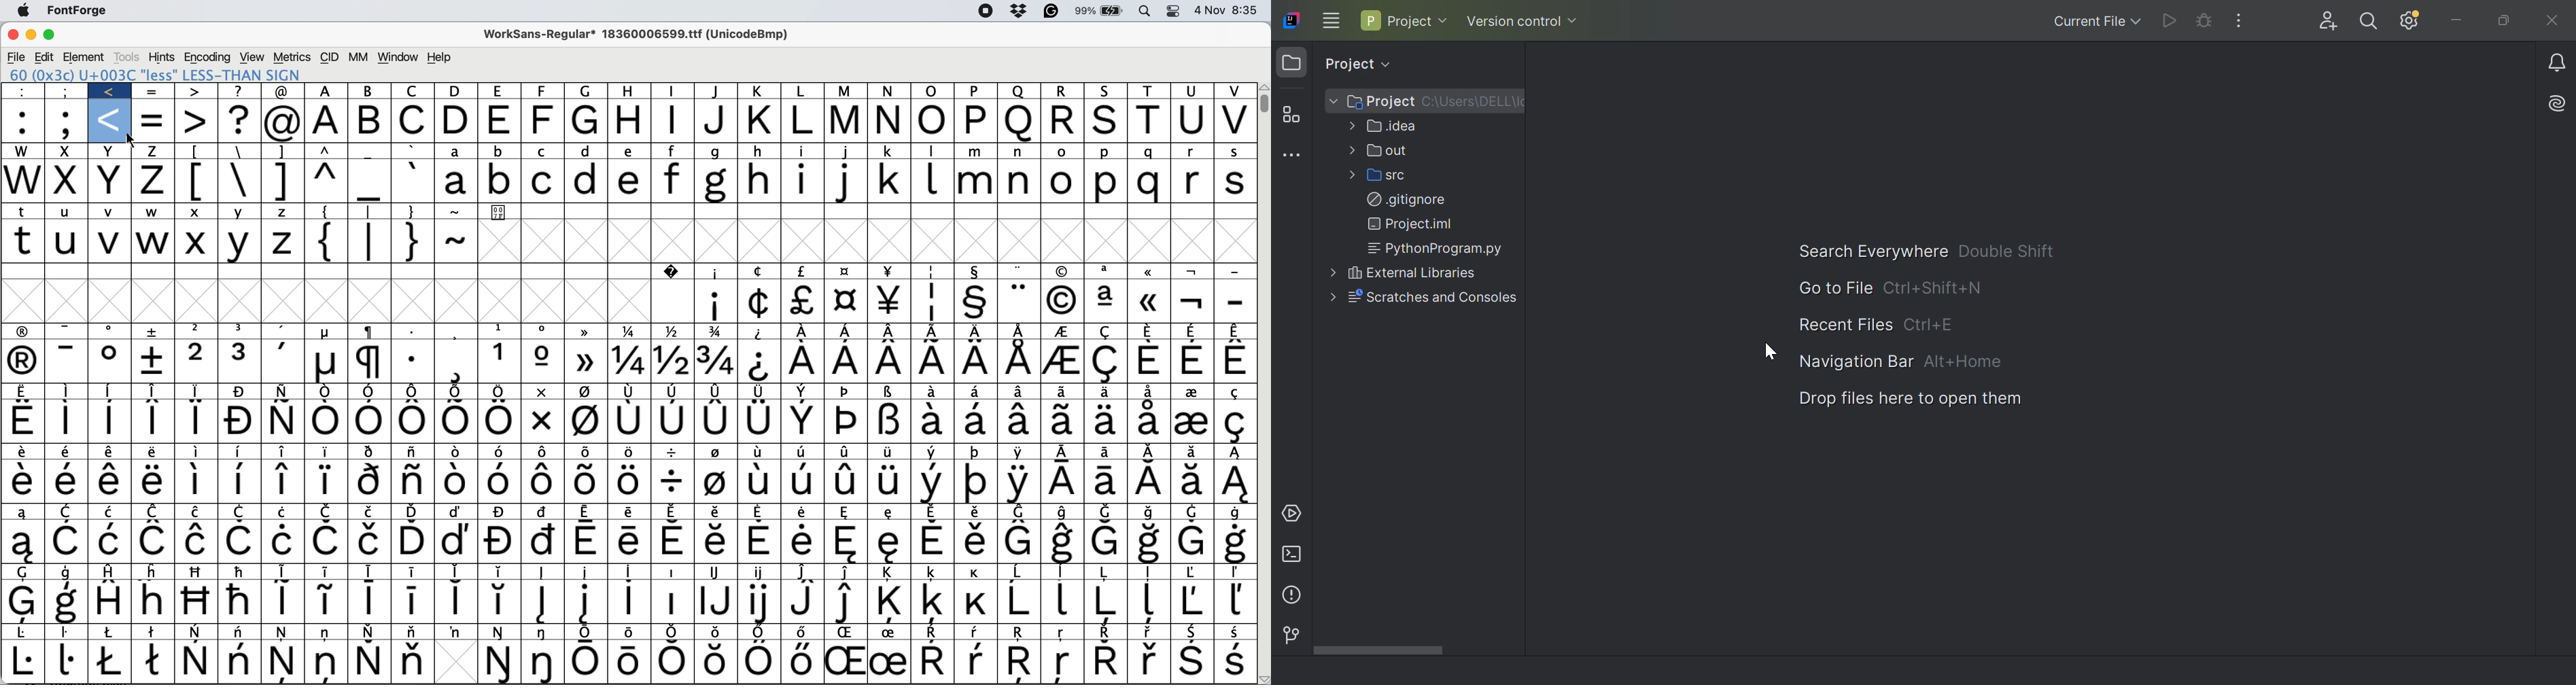 The width and height of the screenshot is (2576, 700). What do you see at coordinates (284, 212) in the screenshot?
I see `Z` at bounding box center [284, 212].